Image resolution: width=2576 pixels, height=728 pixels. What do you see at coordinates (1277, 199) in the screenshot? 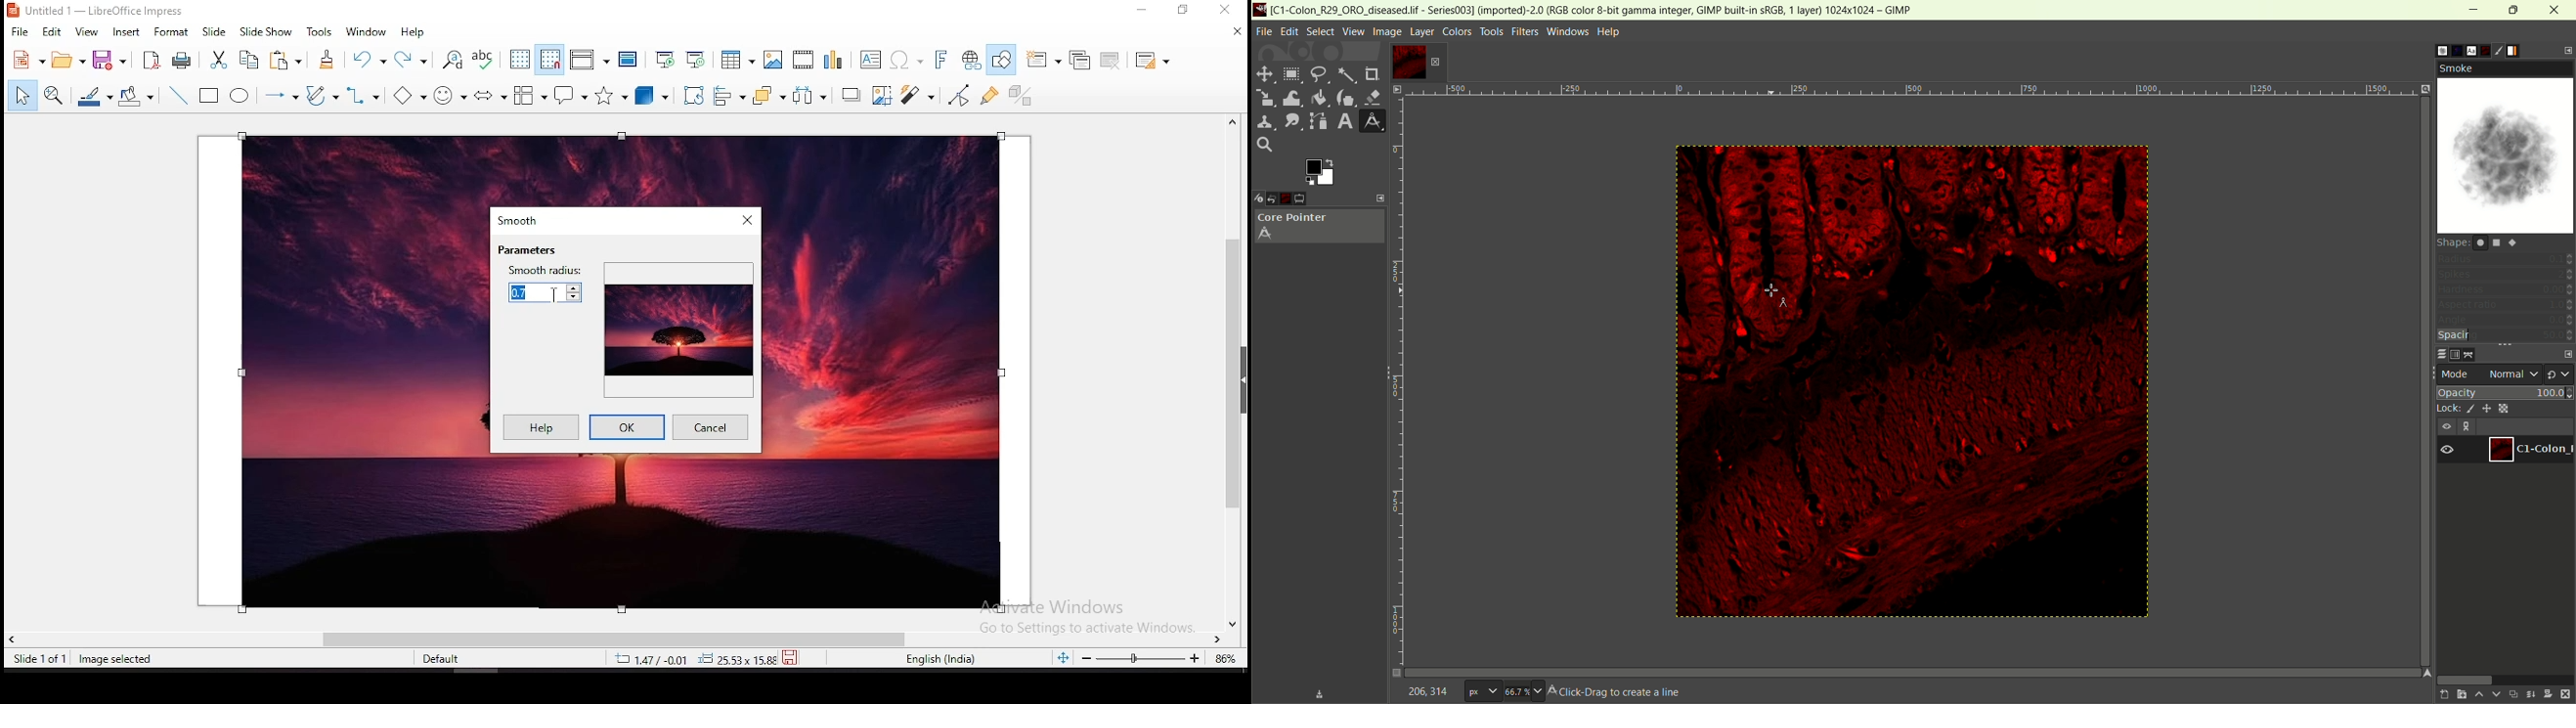
I see `undo history` at bounding box center [1277, 199].